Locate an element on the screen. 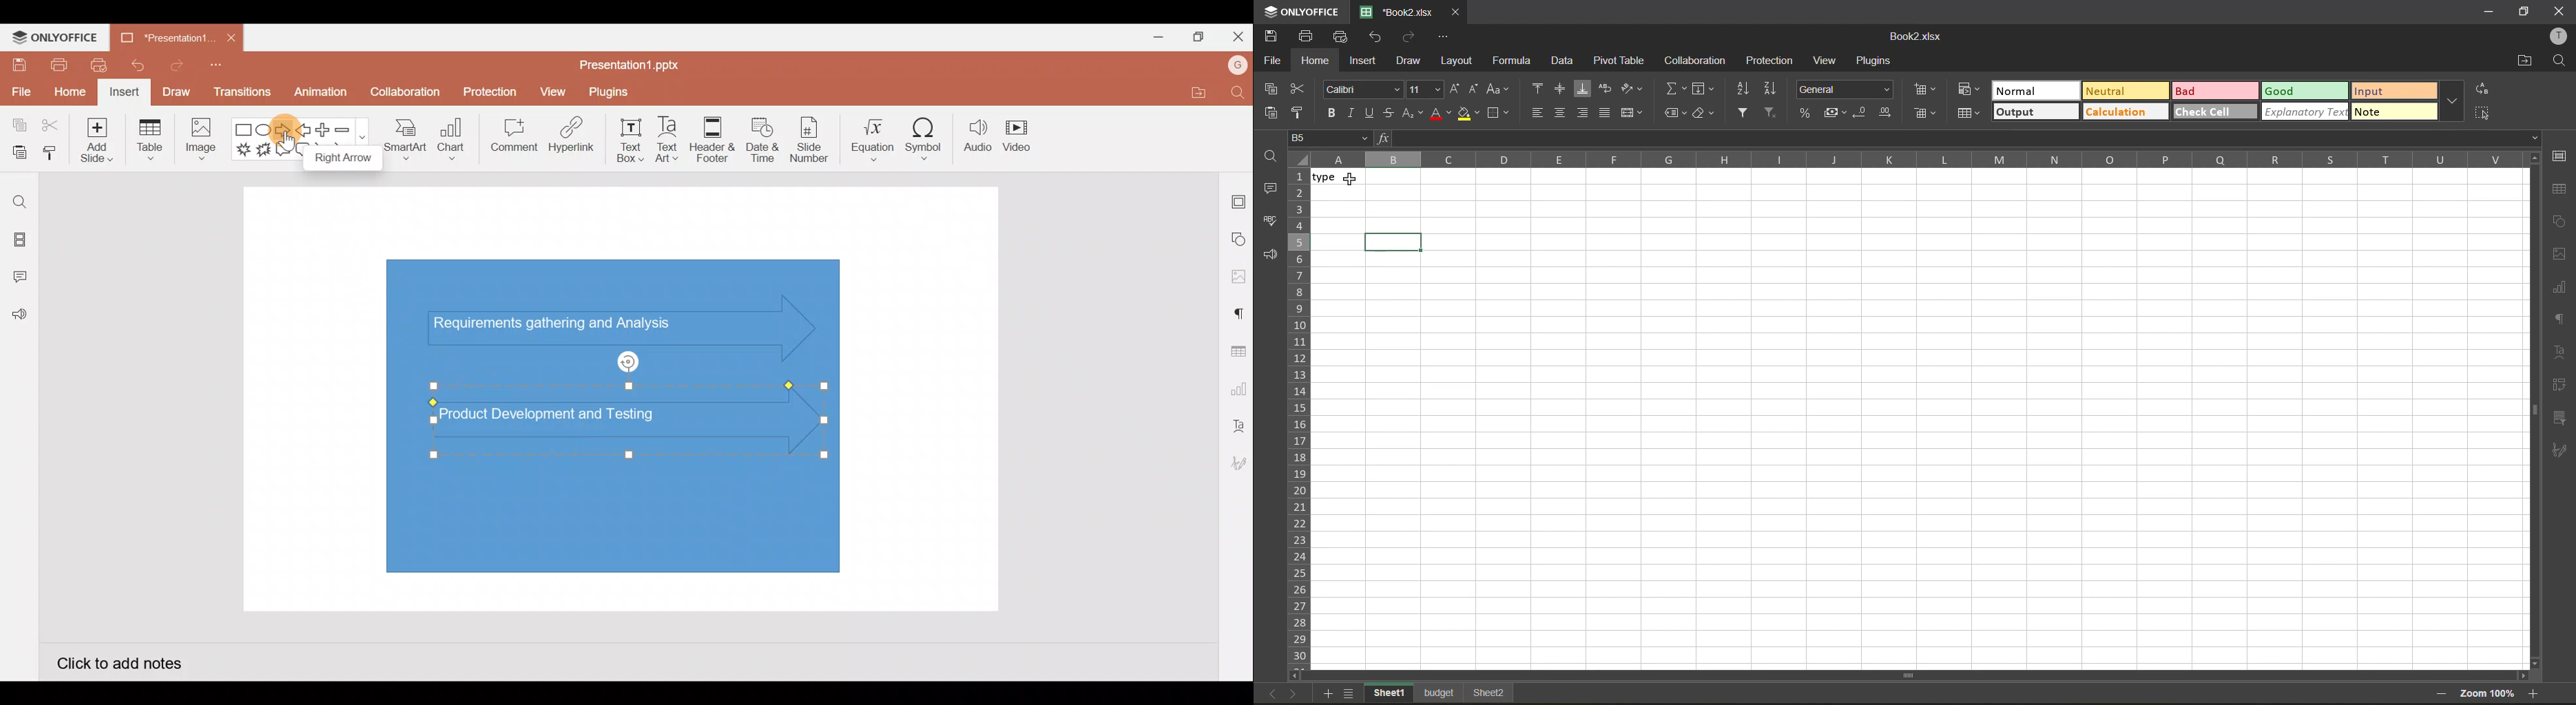 Image resolution: width=2576 pixels, height=728 pixels. note is located at coordinates (2396, 113).